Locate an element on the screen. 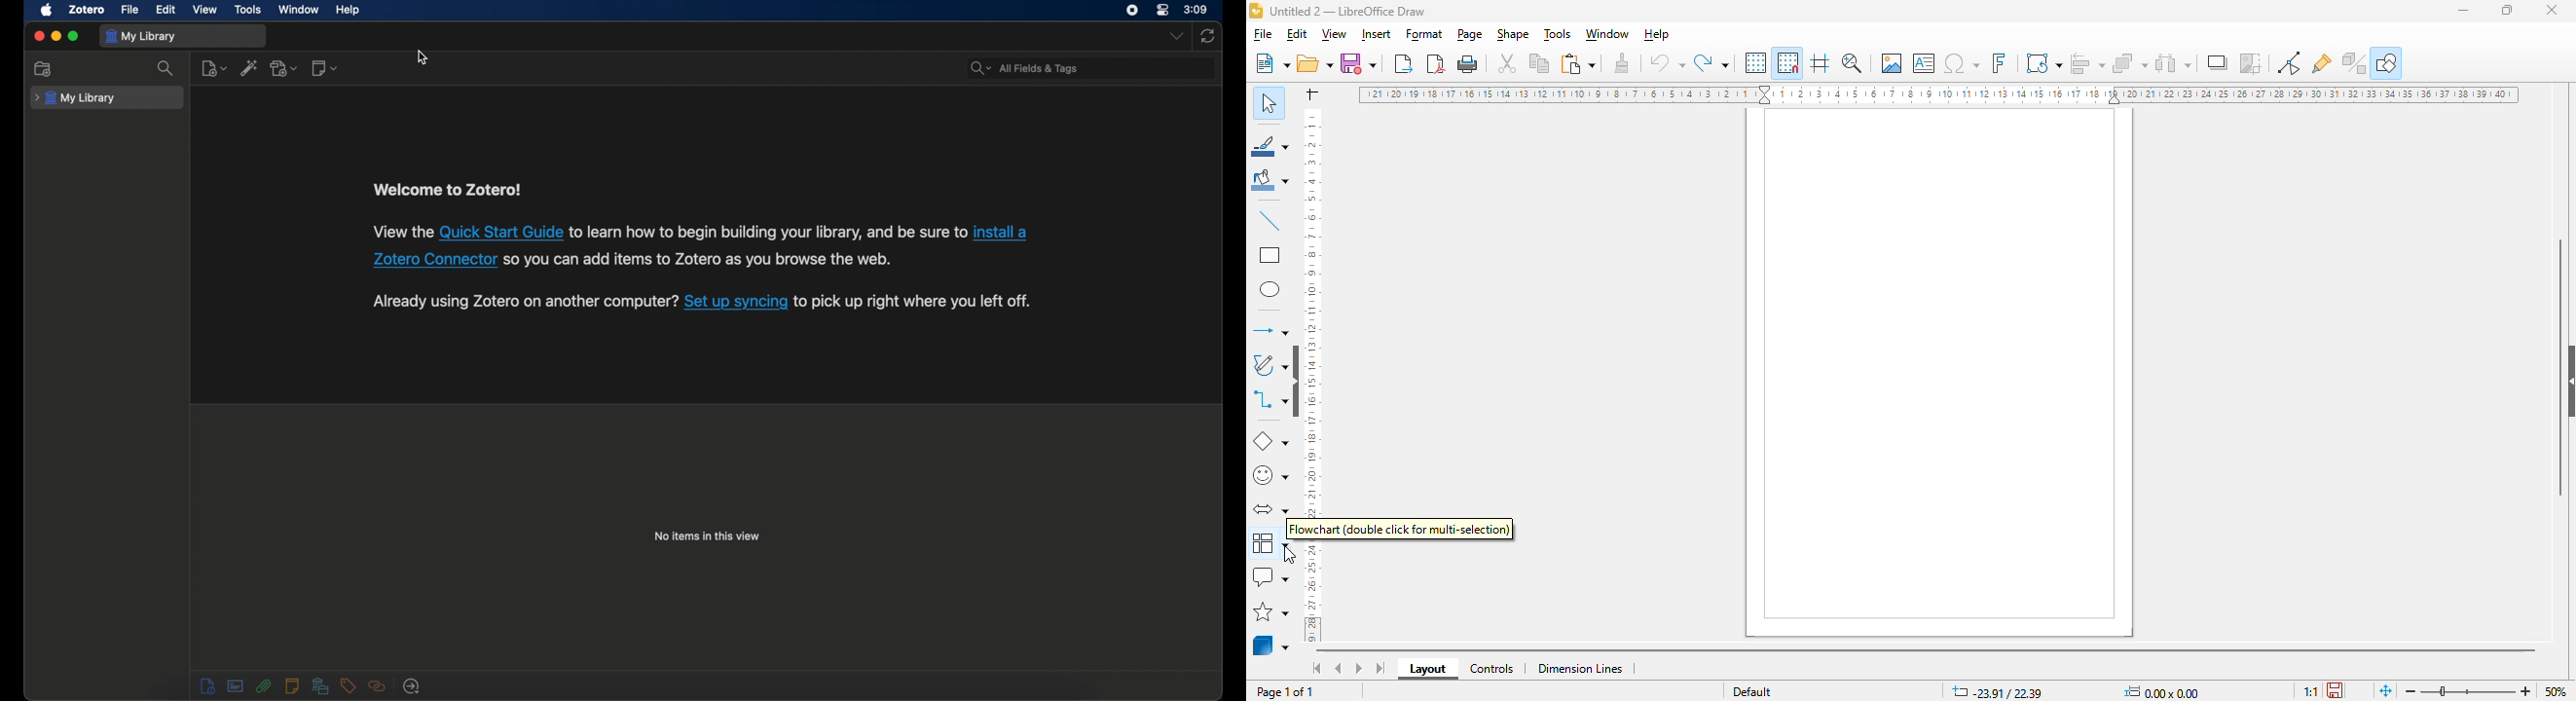 The height and width of the screenshot is (728, 2576). help is located at coordinates (1658, 36).